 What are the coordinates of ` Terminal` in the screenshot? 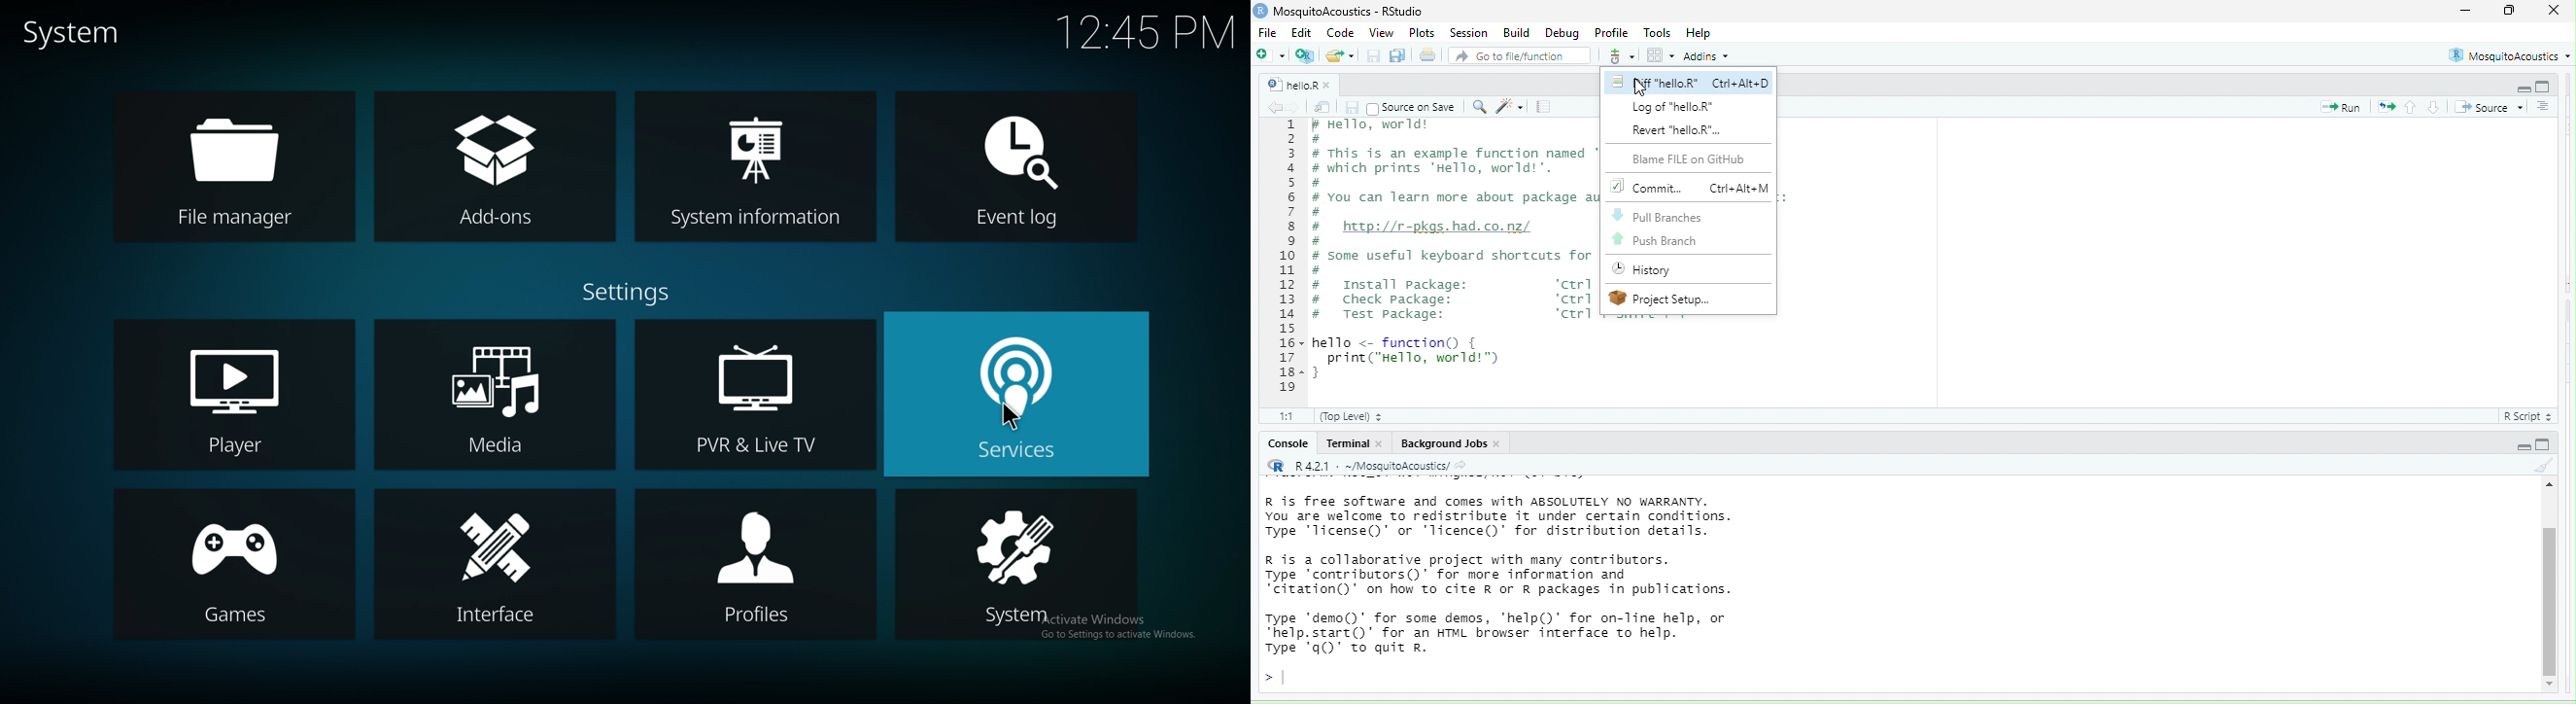 It's located at (1347, 444).